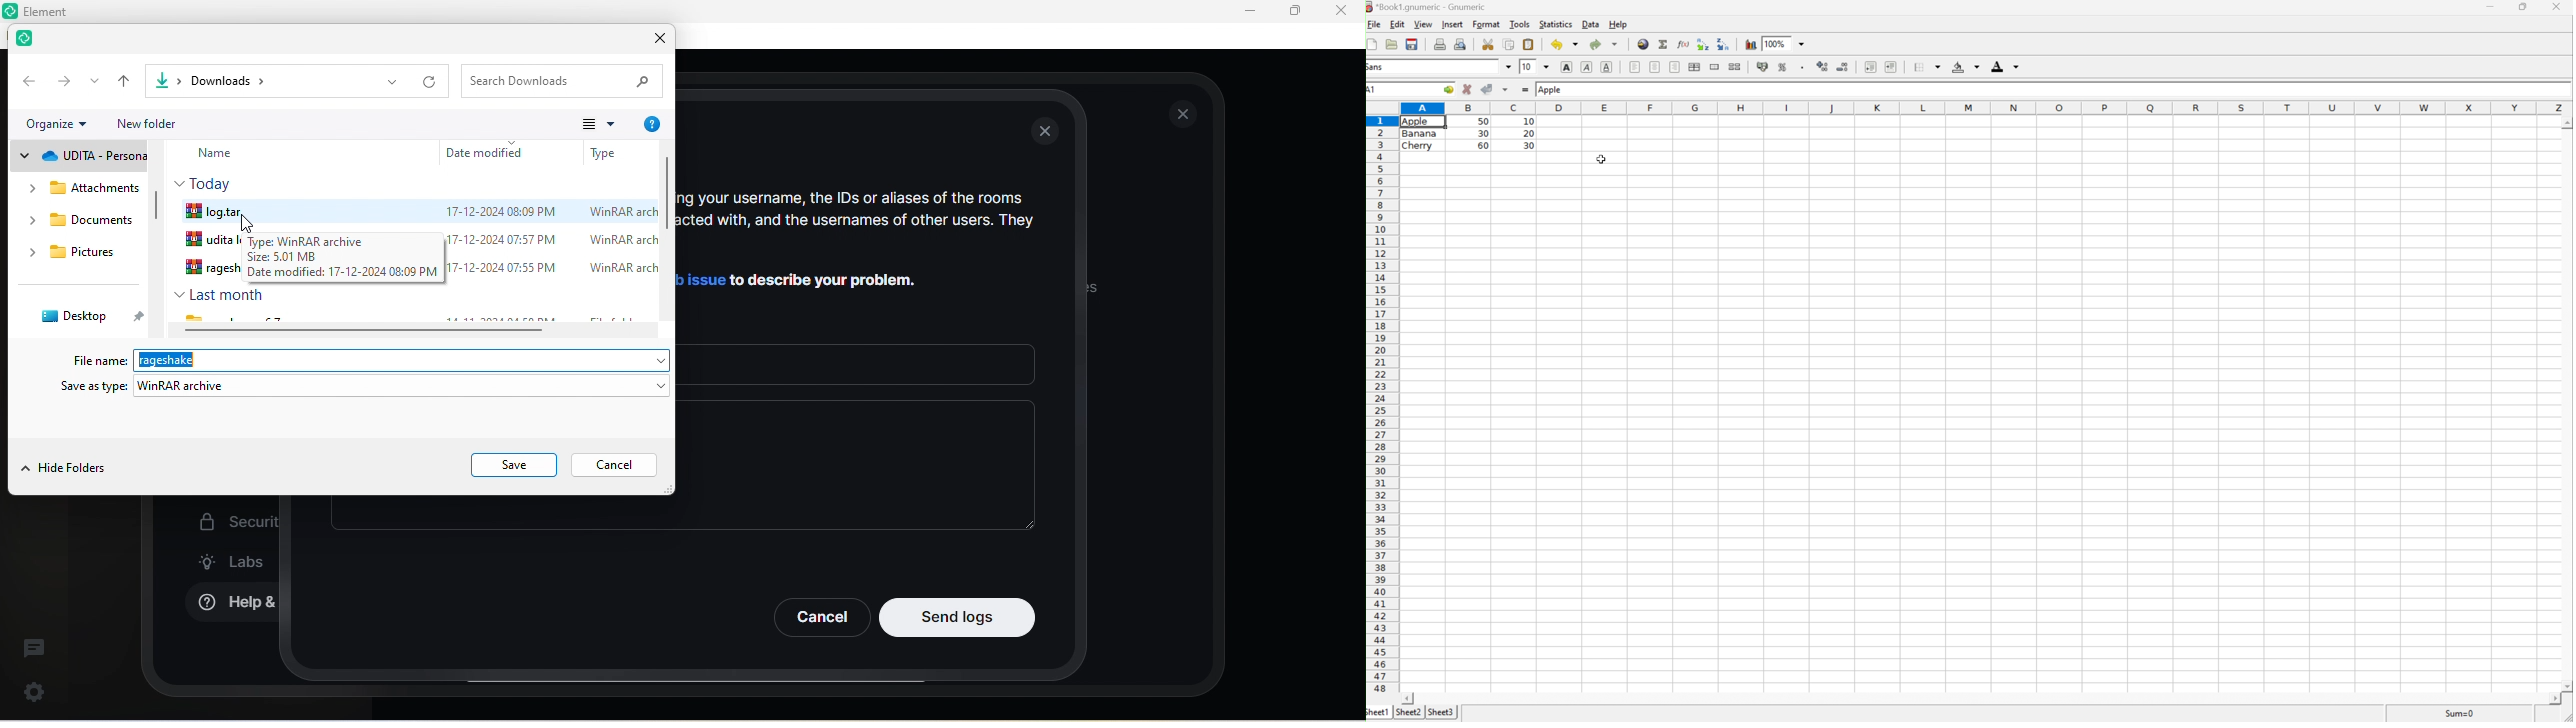 This screenshot has height=728, width=2576. What do you see at coordinates (1870, 67) in the screenshot?
I see `decrease indent` at bounding box center [1870, 67].